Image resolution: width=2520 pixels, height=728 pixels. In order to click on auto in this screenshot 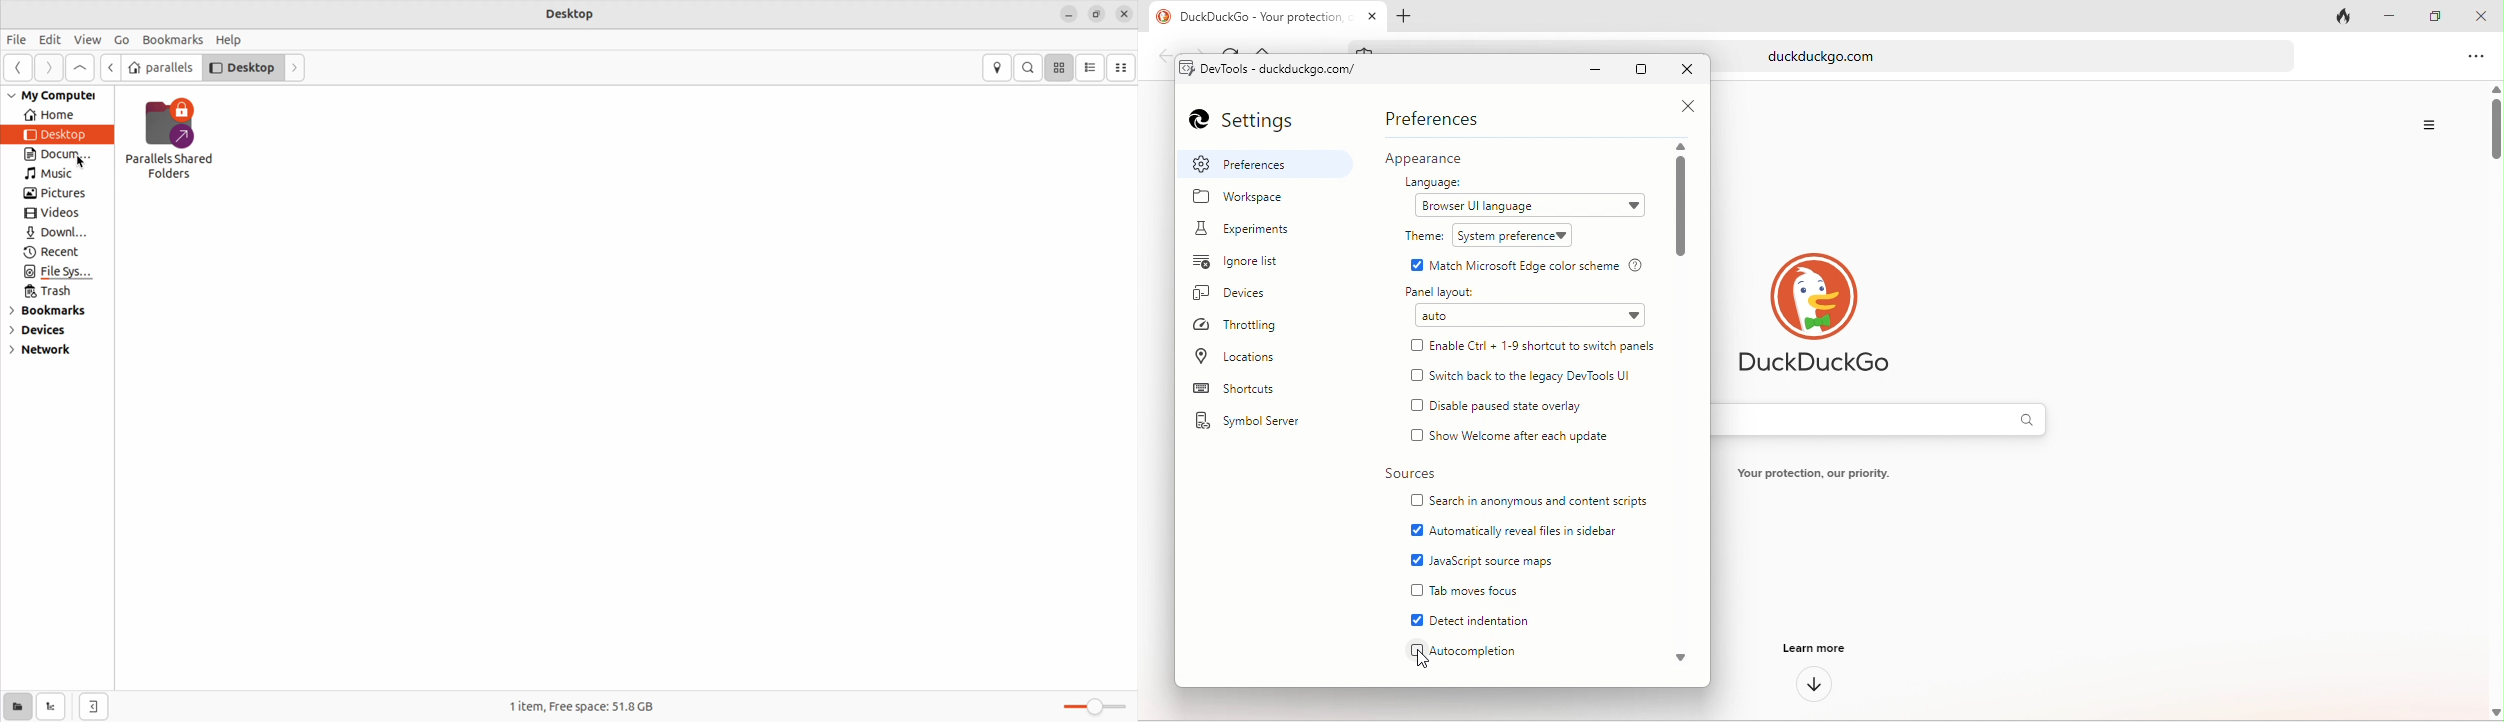, I will do `click(1532, 315)`.